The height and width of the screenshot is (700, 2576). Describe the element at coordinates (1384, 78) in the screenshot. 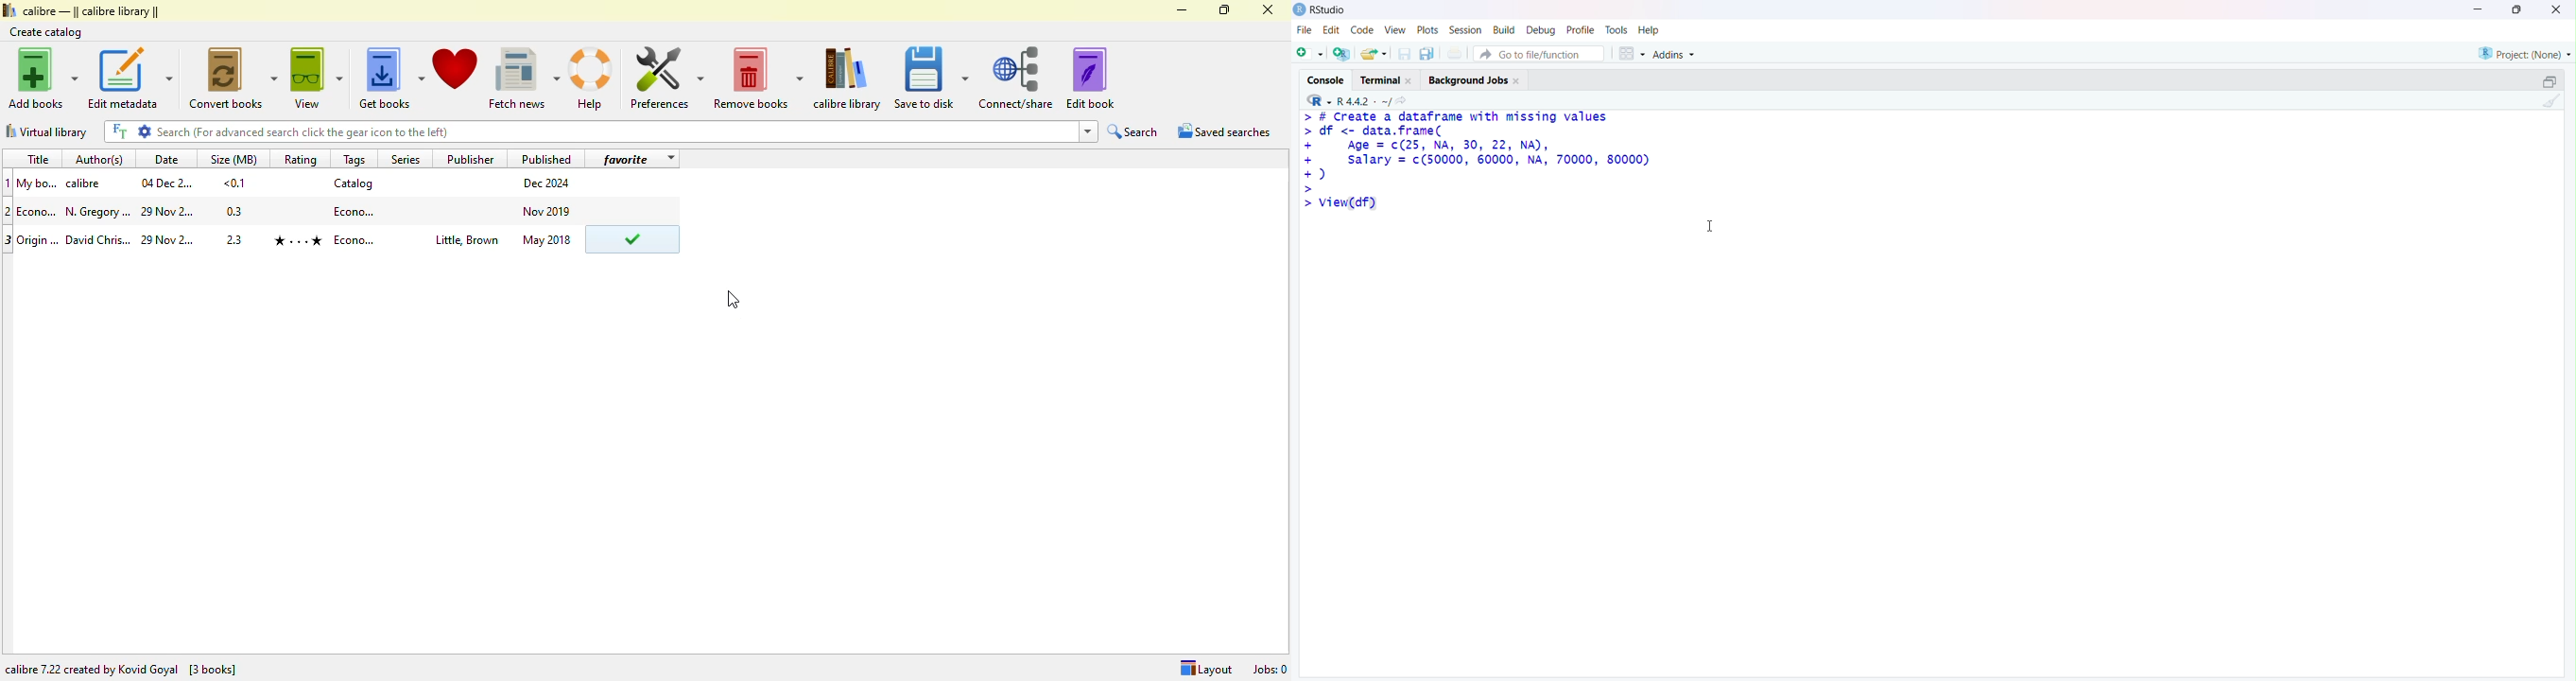

I see `Terminal` at that location.